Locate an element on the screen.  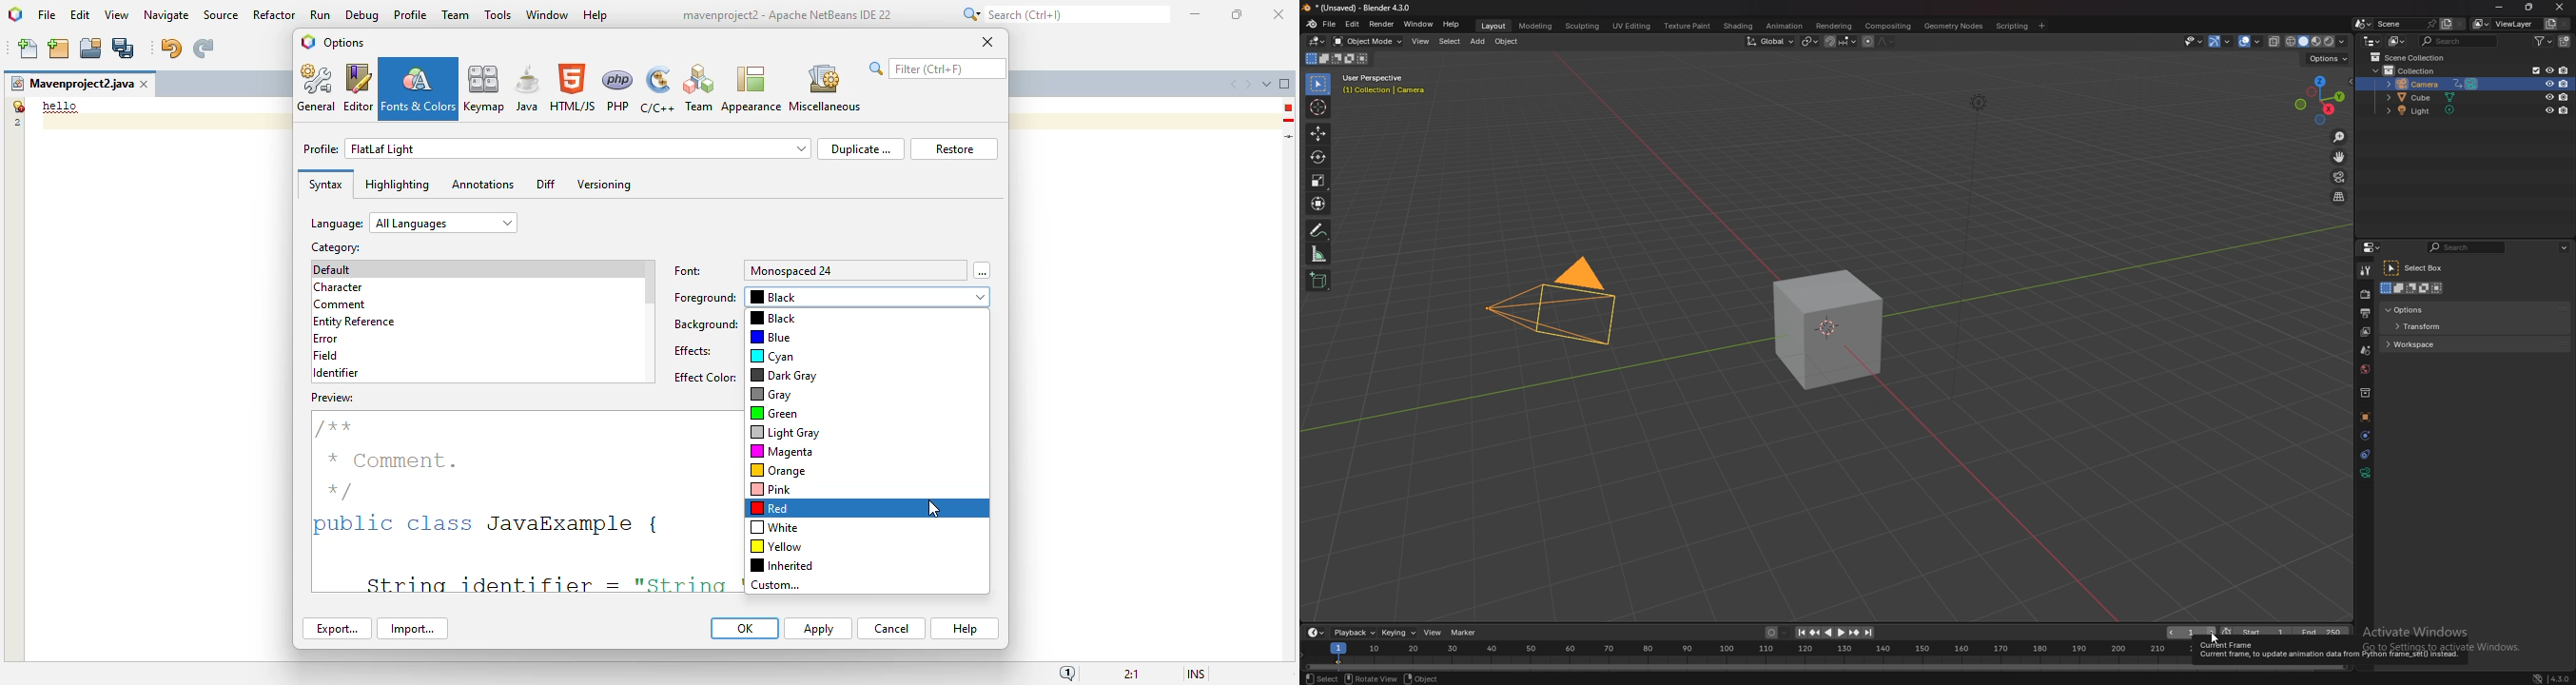
options is located at coordinates (2329, 59).